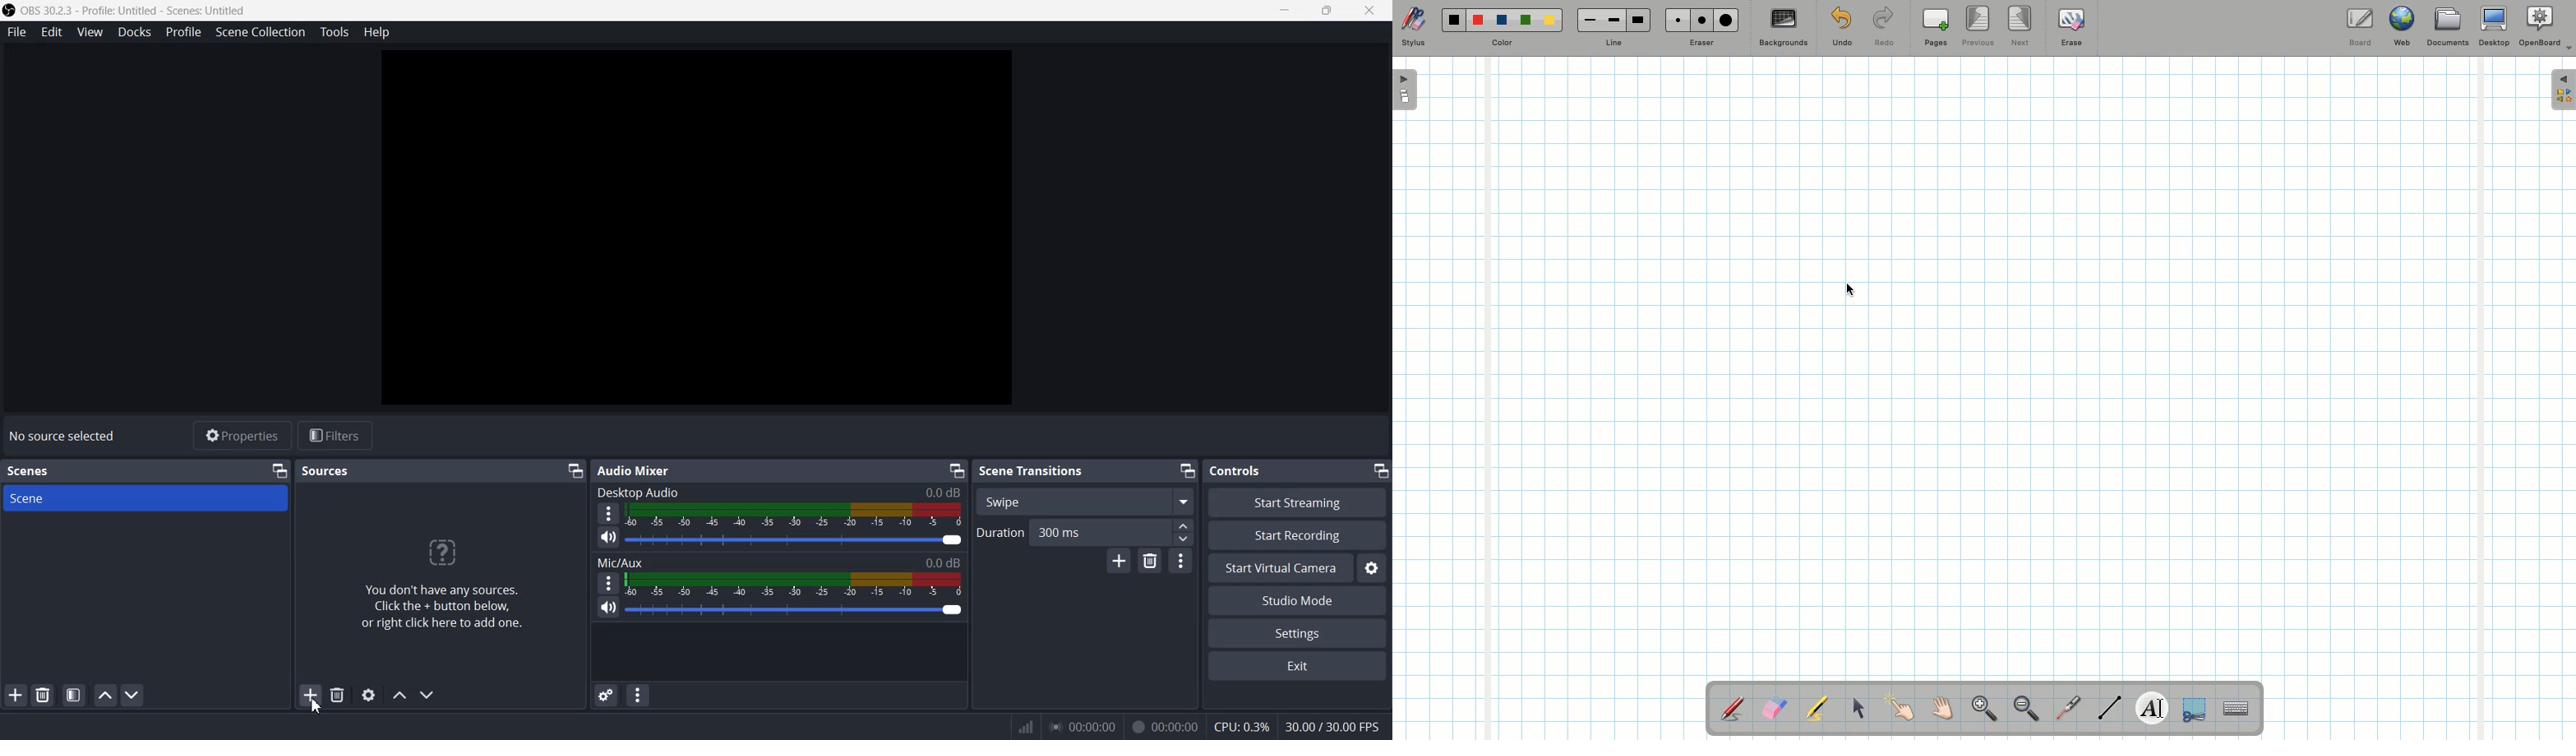  I want to click on Docks, so click(134, 32).